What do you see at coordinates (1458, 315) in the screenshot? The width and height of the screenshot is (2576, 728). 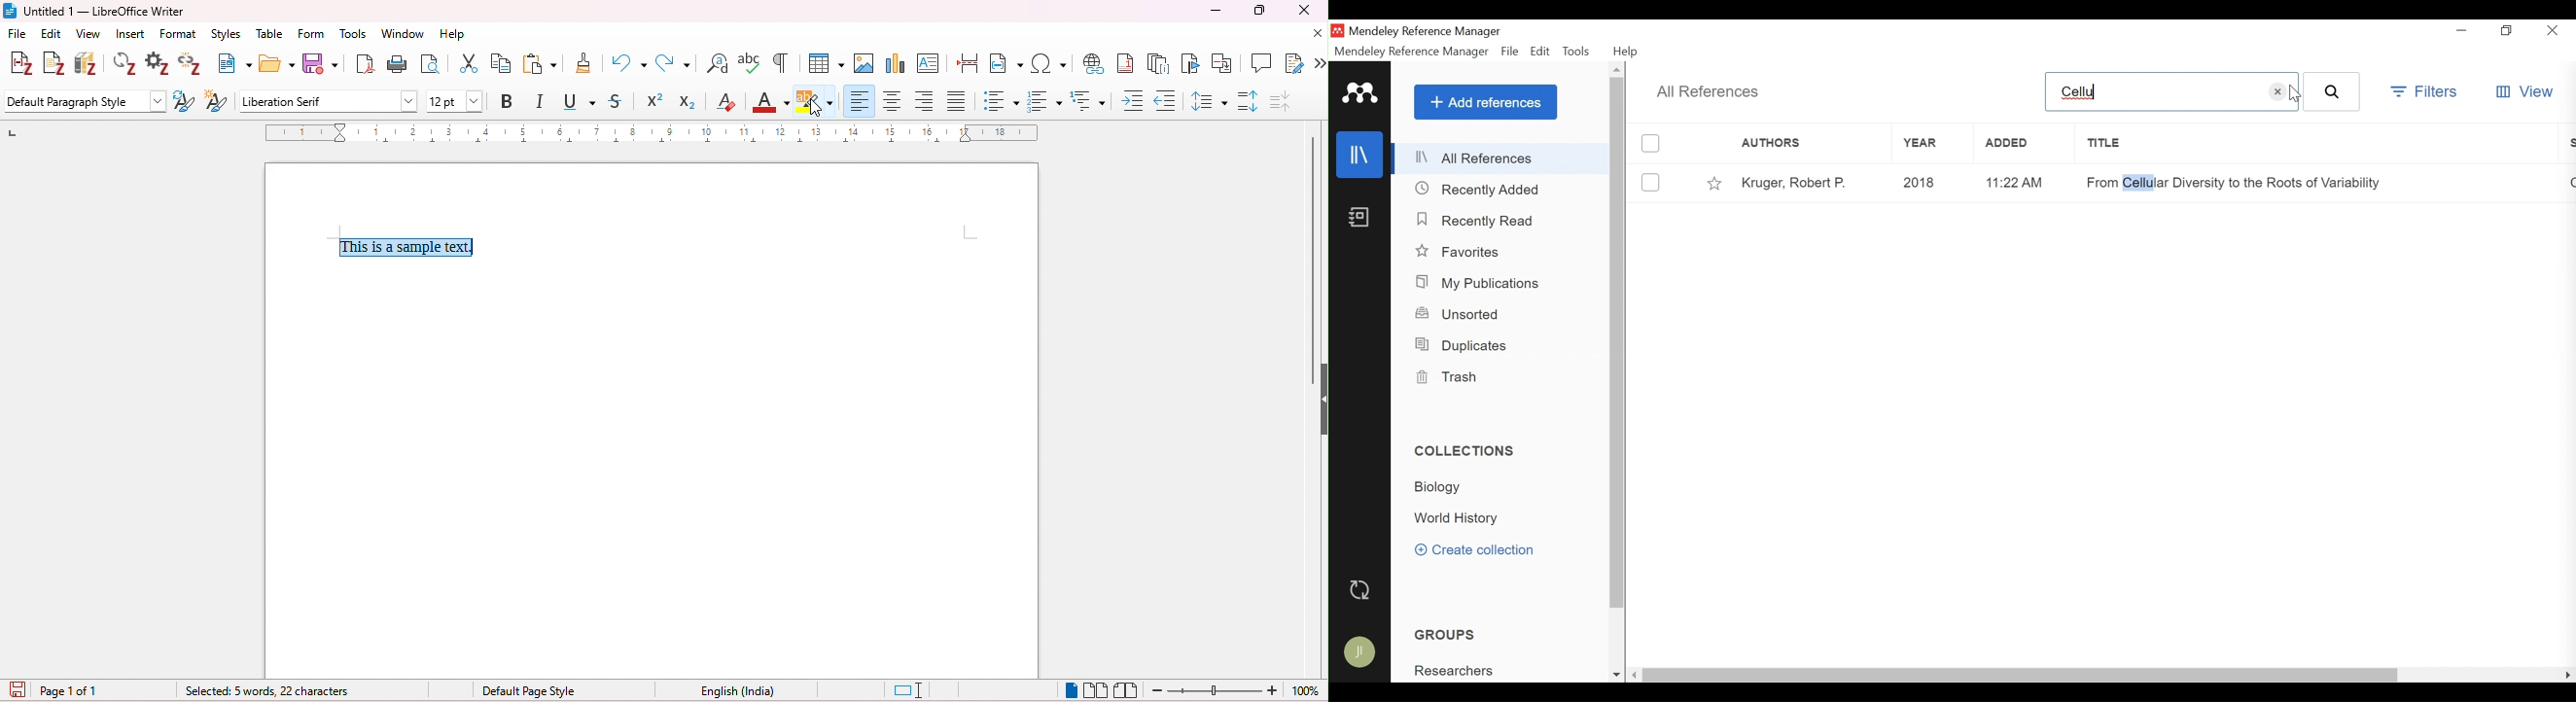 I see `Unsorted` at bounding box center [1458, 315].